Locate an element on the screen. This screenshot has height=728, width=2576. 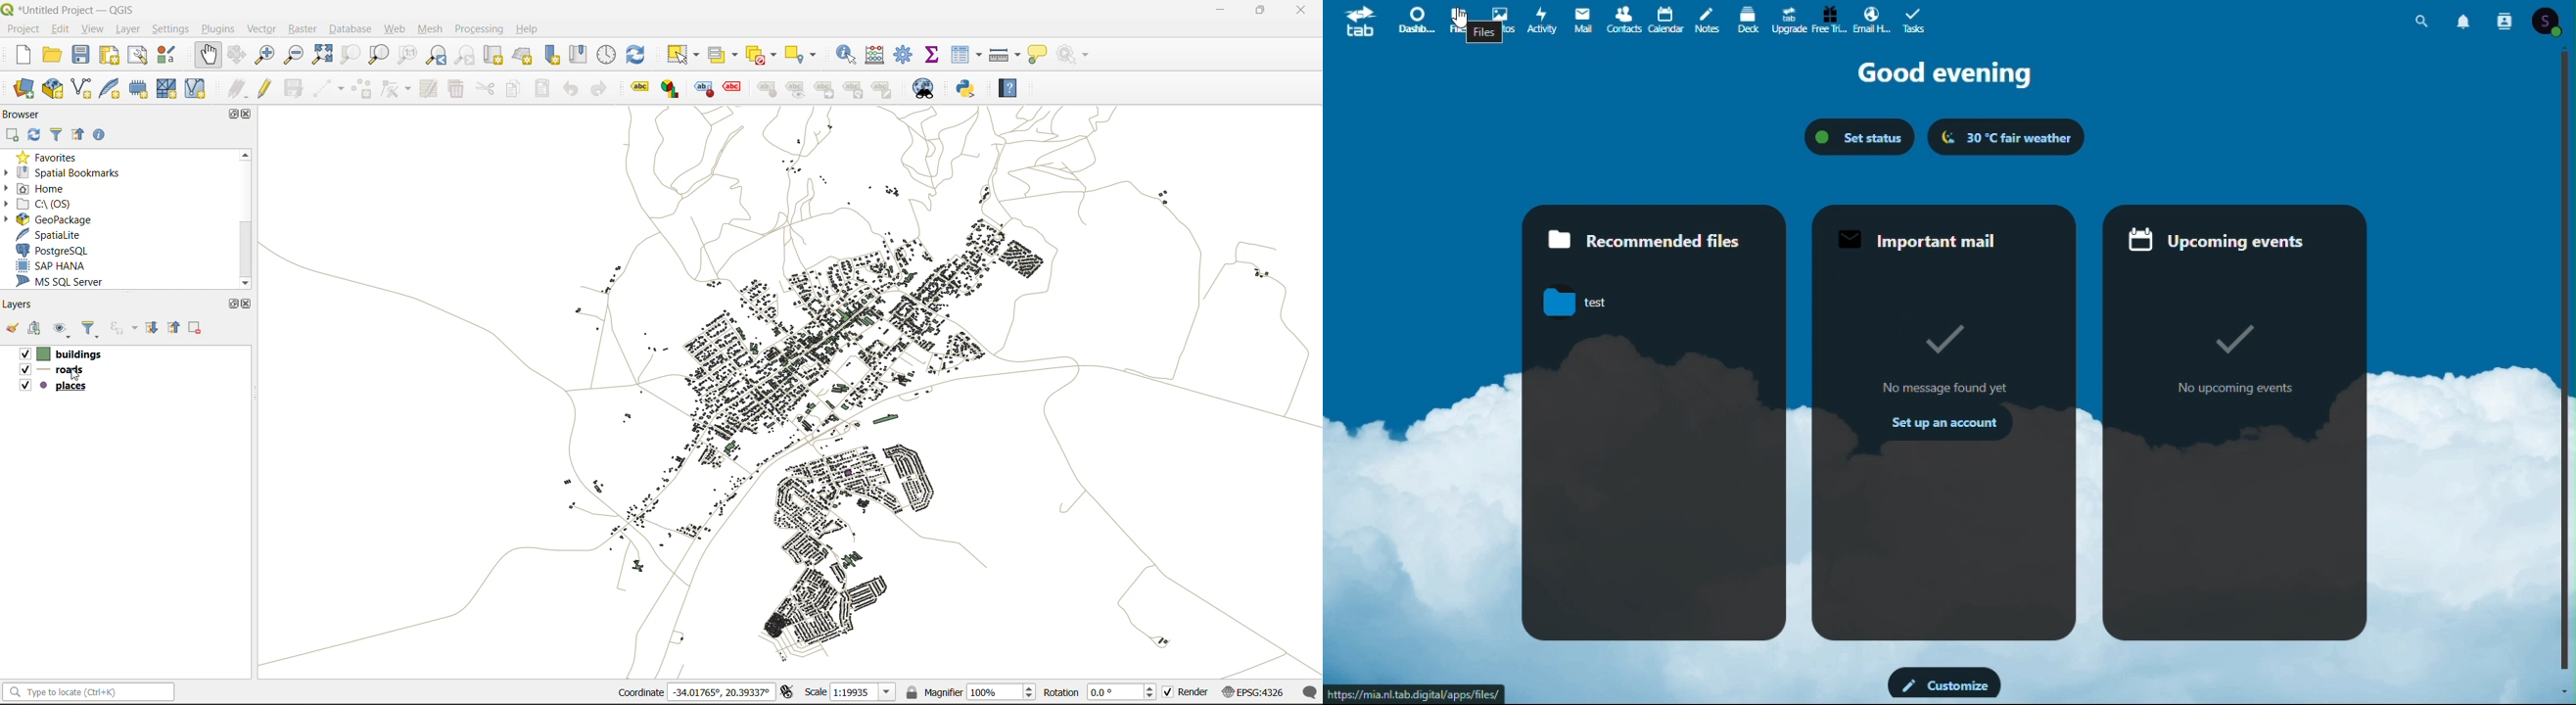
add is located at coordinates (10, 135).